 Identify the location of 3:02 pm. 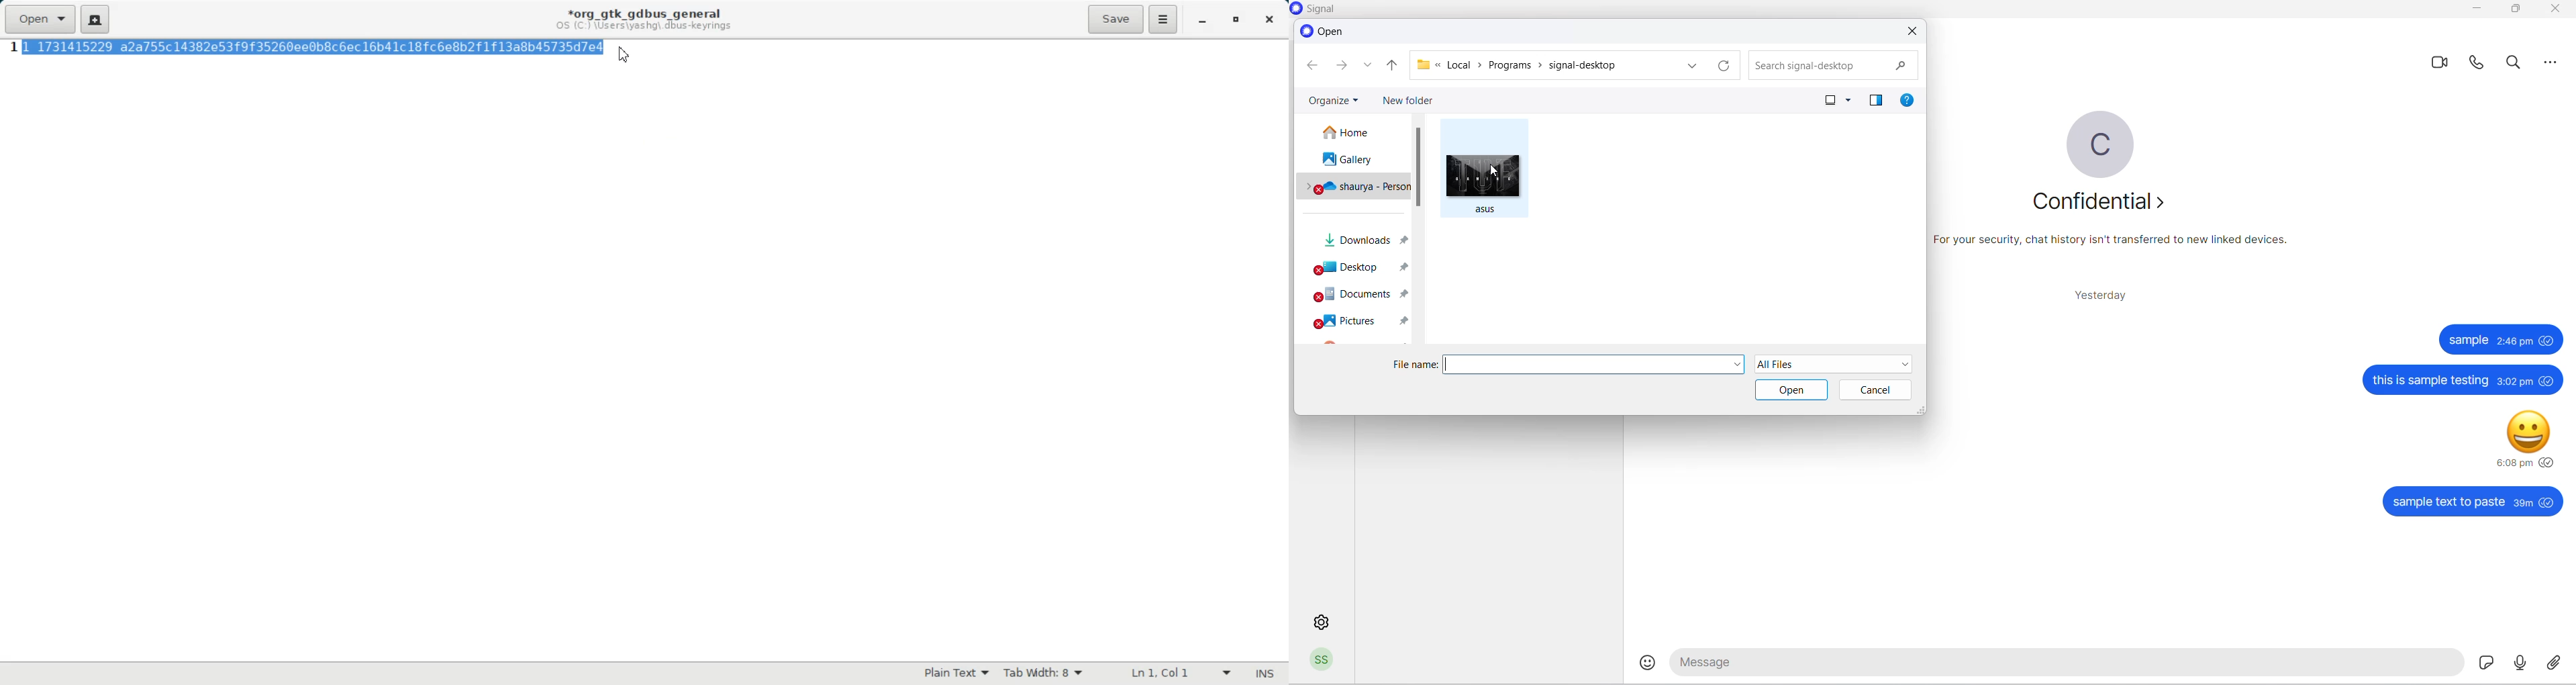
(2514, 382).